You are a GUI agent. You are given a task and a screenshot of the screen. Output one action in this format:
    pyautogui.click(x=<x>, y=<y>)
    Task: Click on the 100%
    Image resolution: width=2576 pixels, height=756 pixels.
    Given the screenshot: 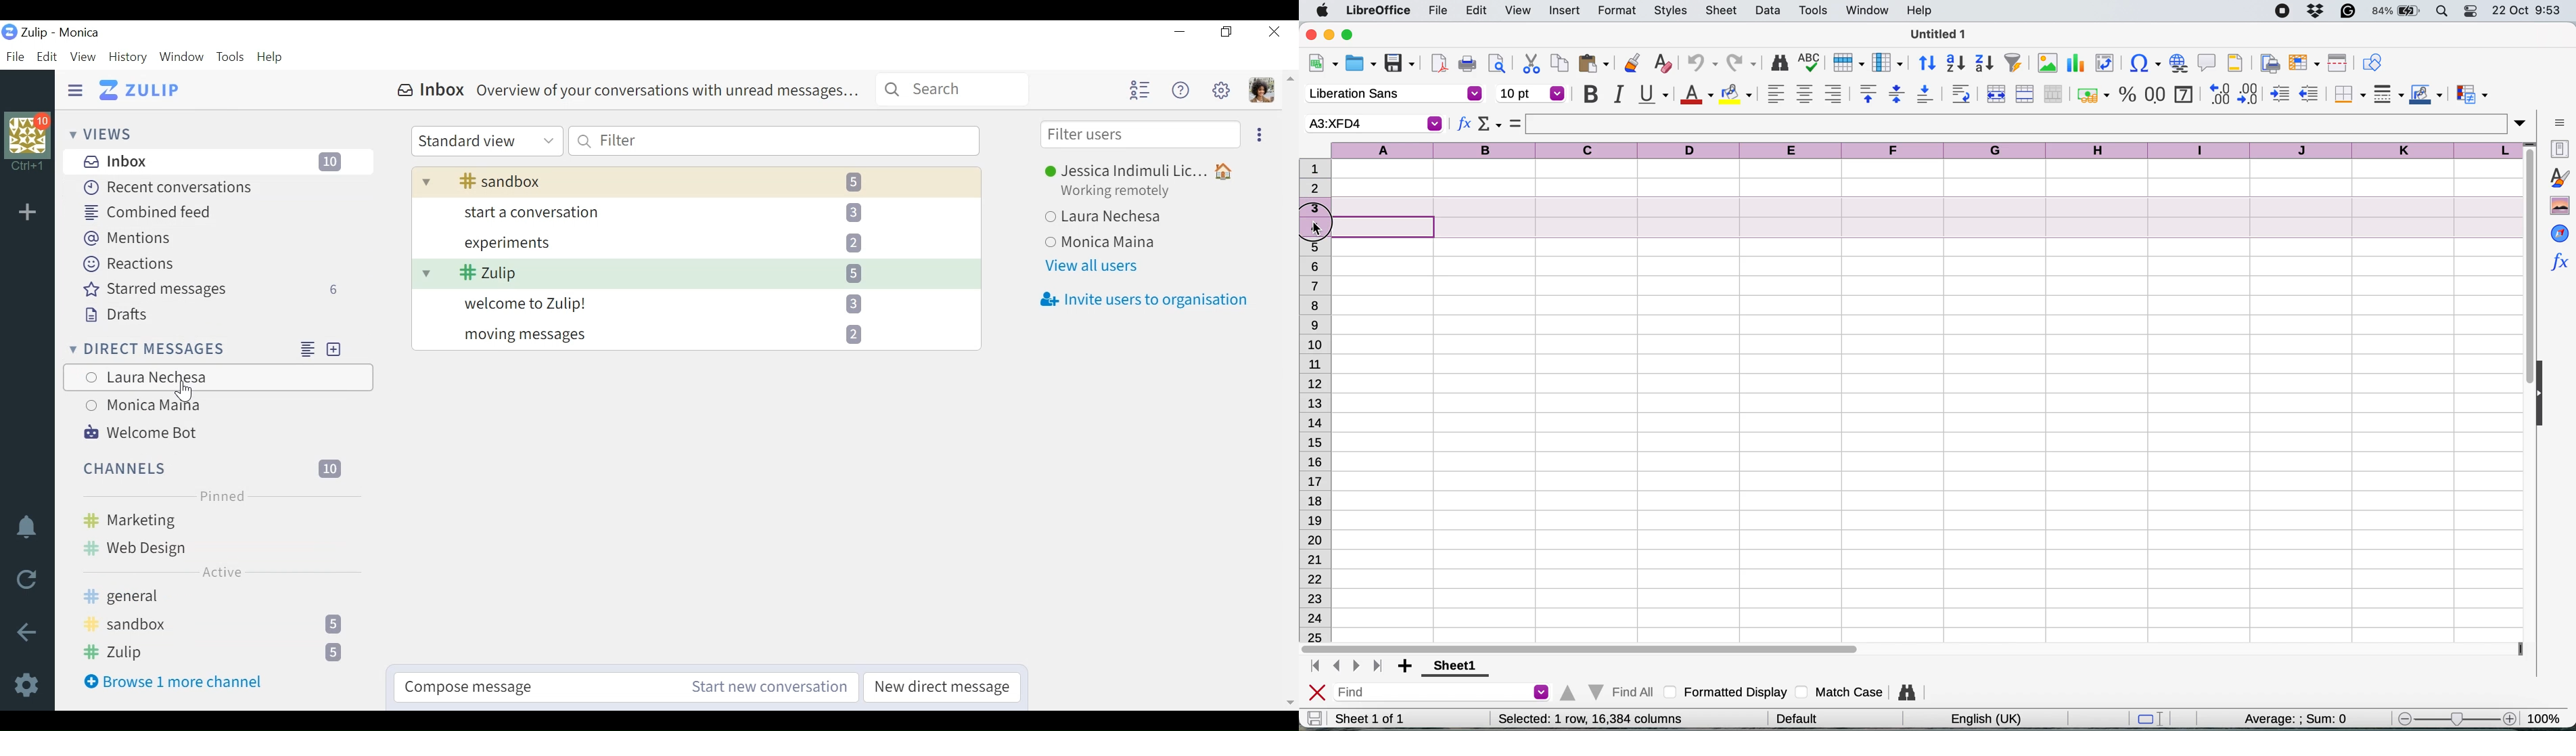 What is the action you would take?
    pyautogui.click(x=2548, y=716)
    